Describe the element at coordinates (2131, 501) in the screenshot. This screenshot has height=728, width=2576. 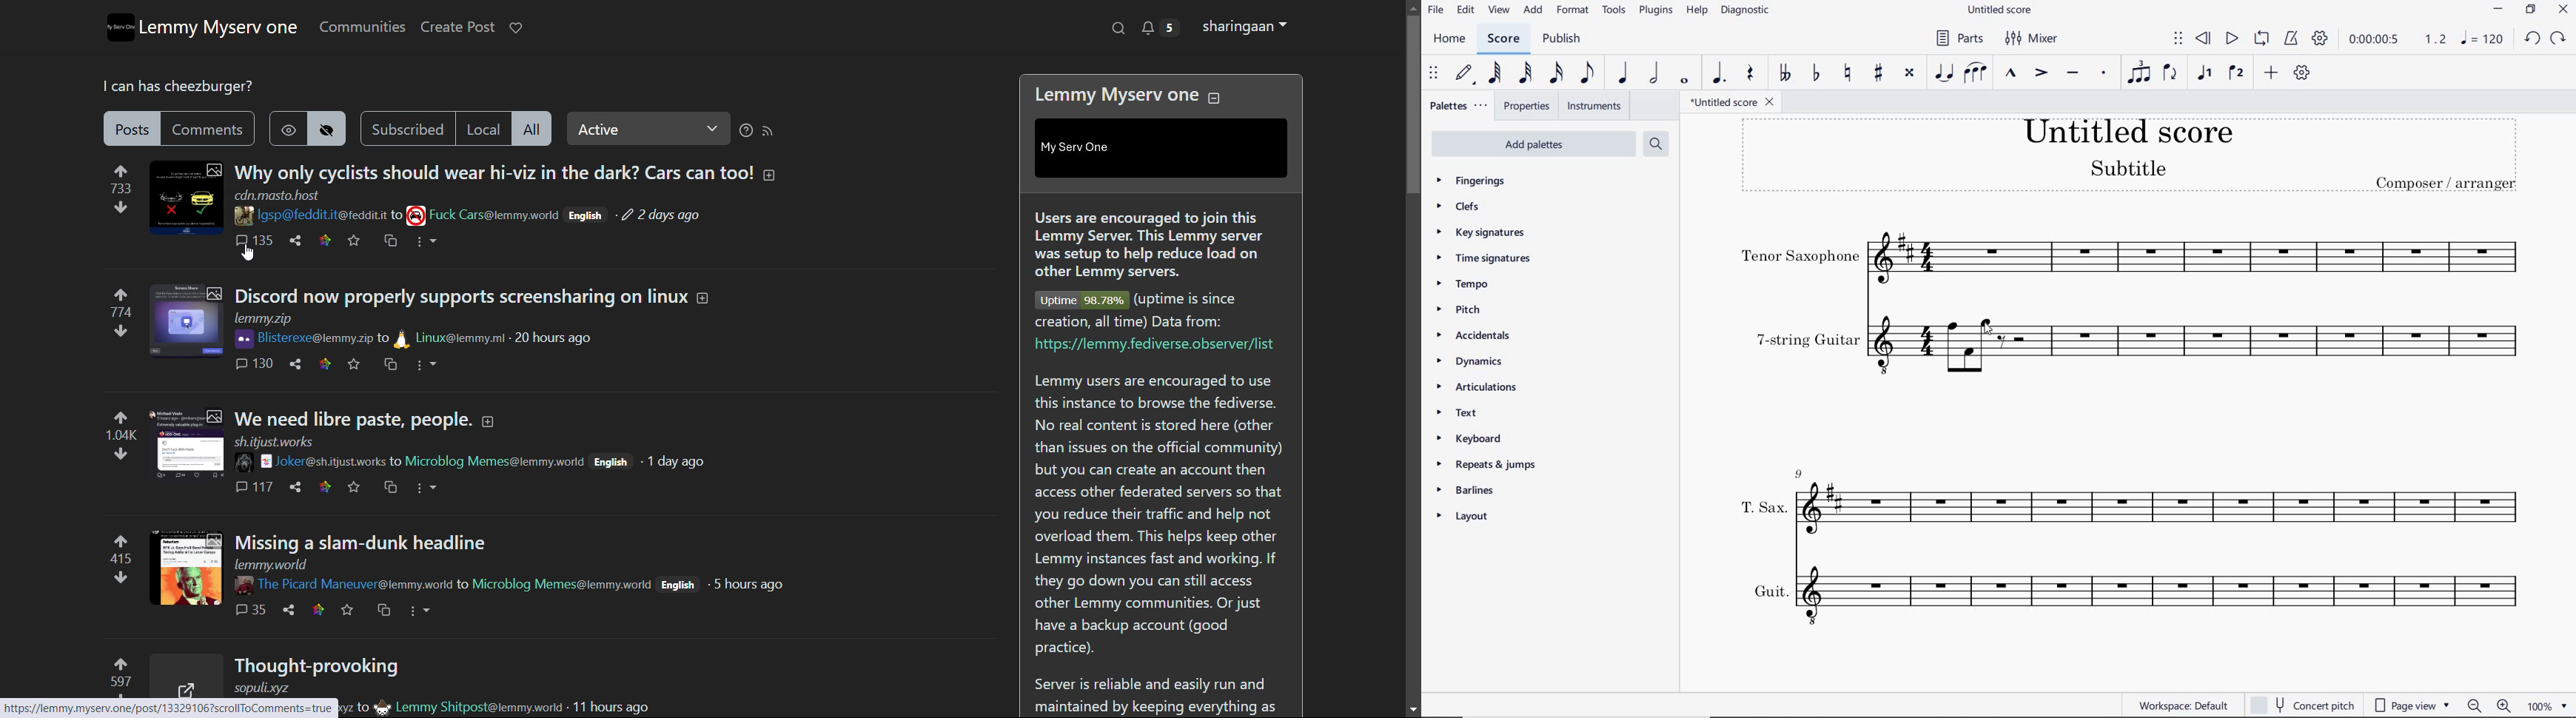
I see `INSTRUMENT: T.SAX` at that location.